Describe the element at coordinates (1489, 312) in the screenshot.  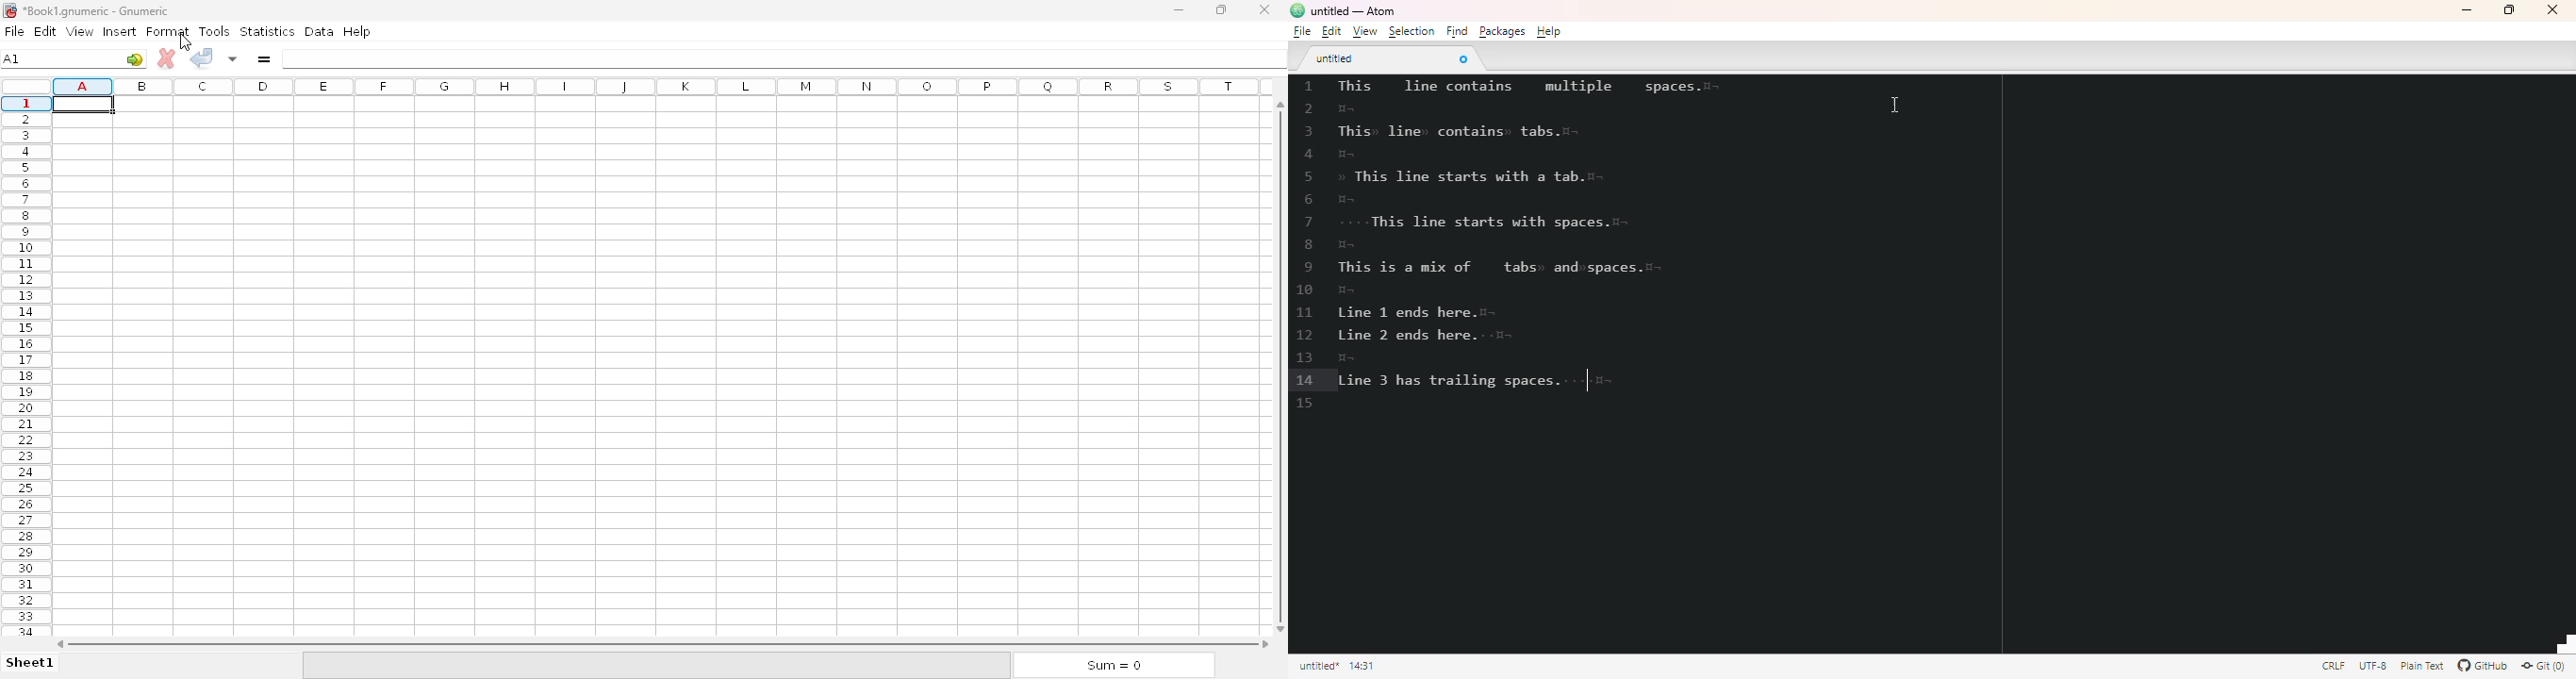
I see `invisible characters` at that location.